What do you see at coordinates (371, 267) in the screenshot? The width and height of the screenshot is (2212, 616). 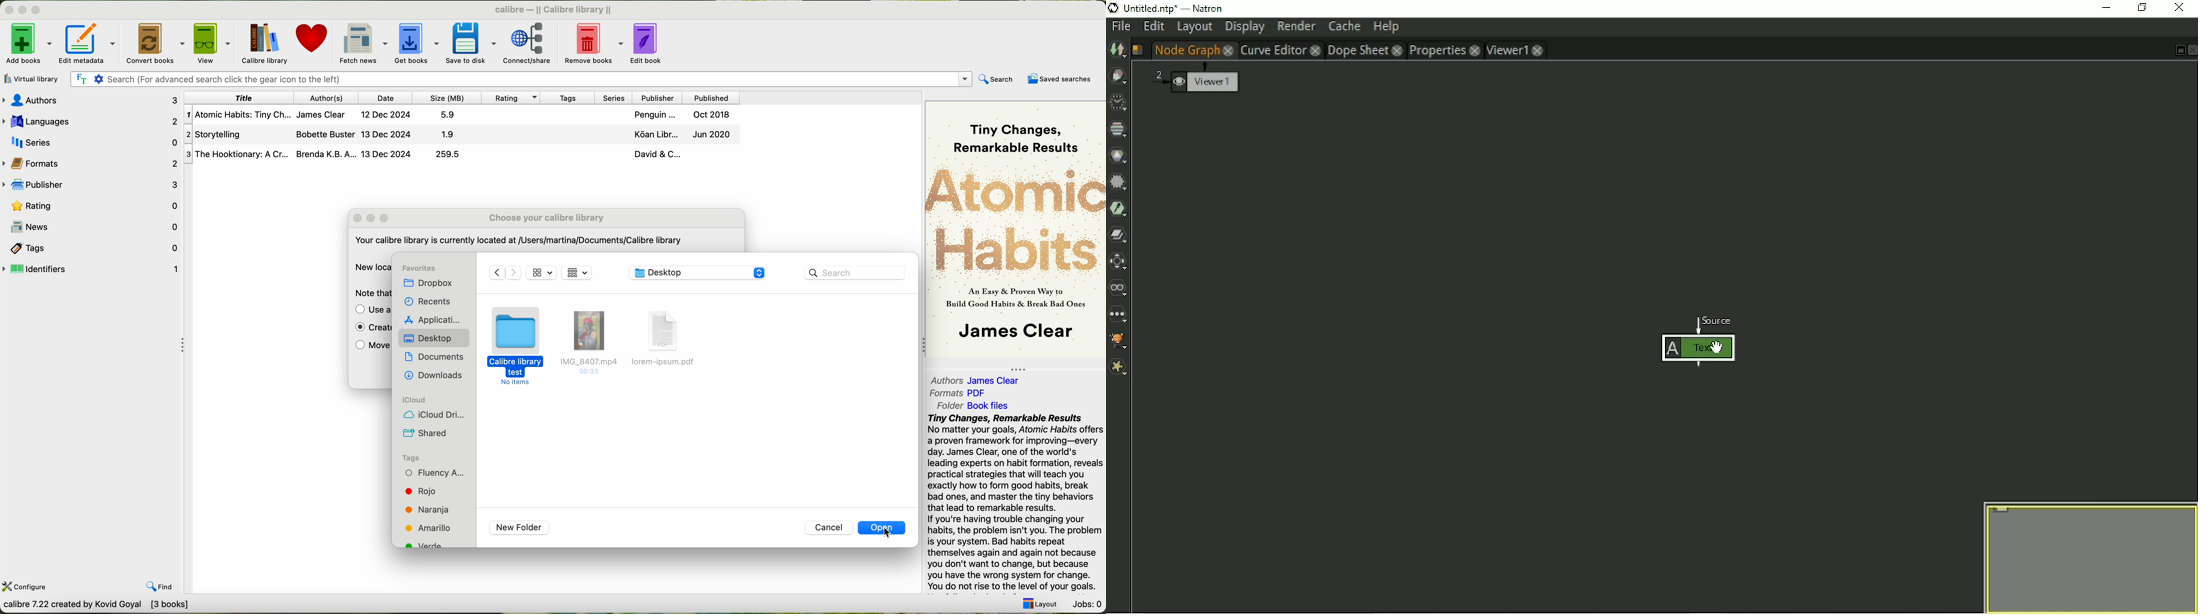 I see `new location` at bounding box center [371, 267].